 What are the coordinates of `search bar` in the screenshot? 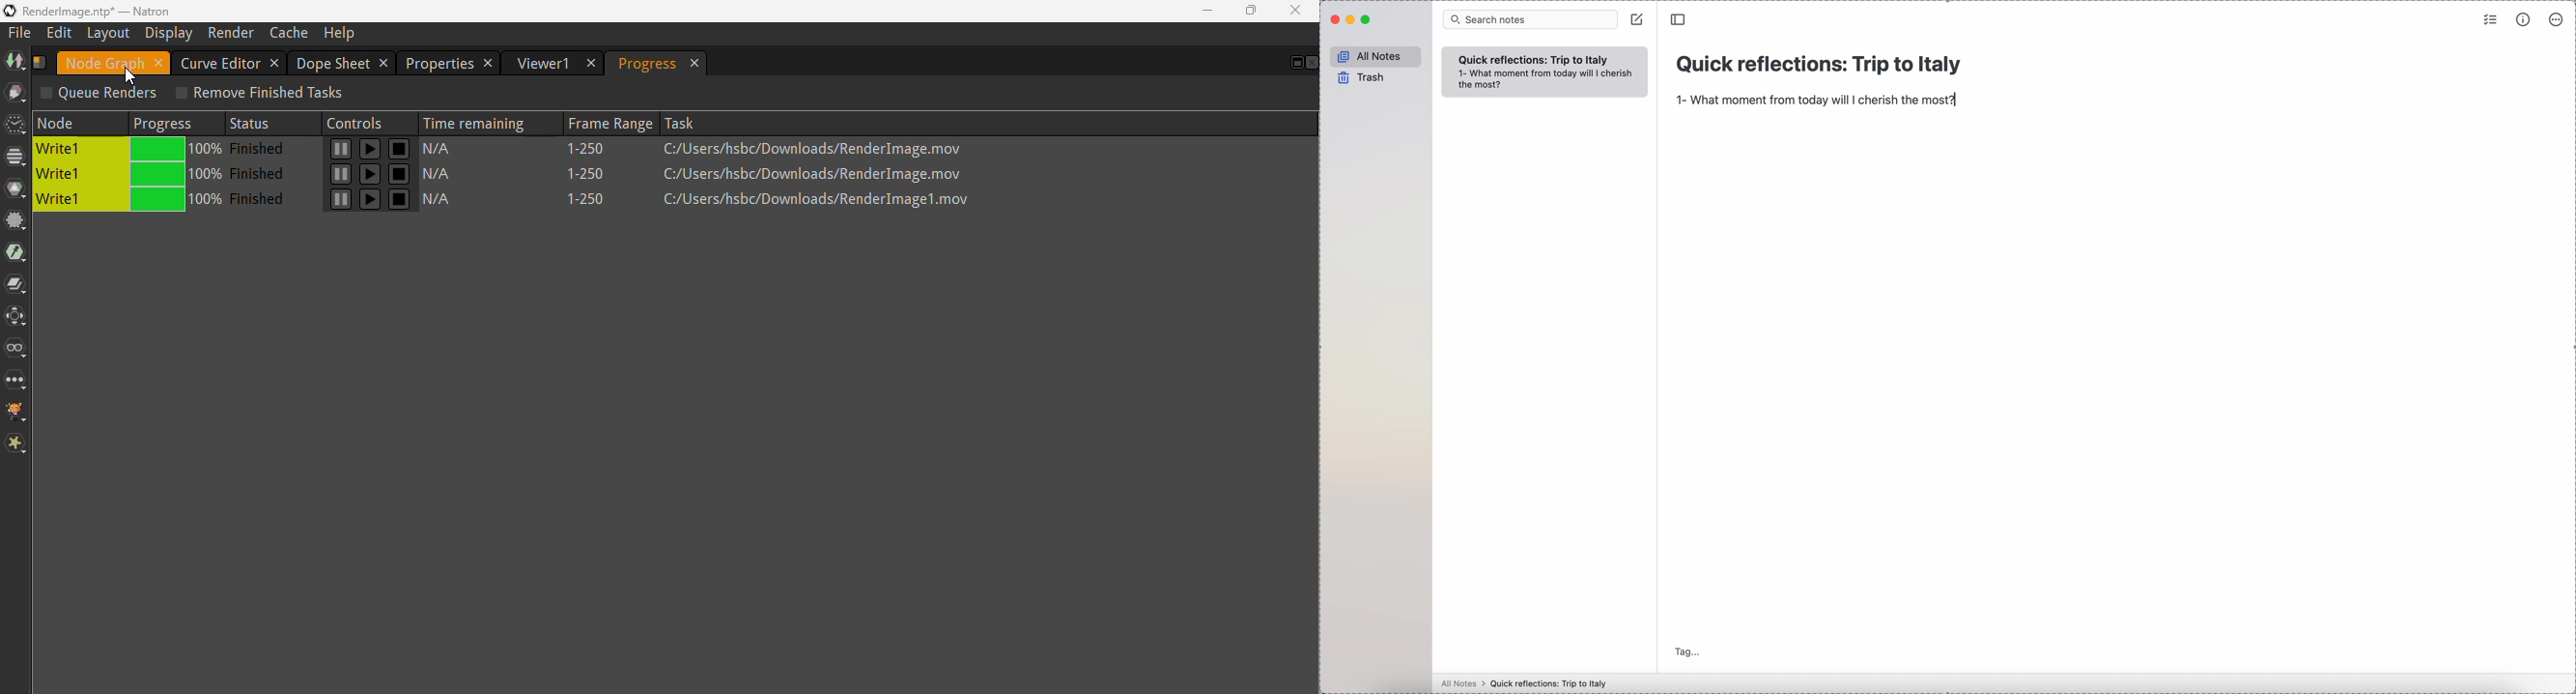 It's located at (1531, 19).